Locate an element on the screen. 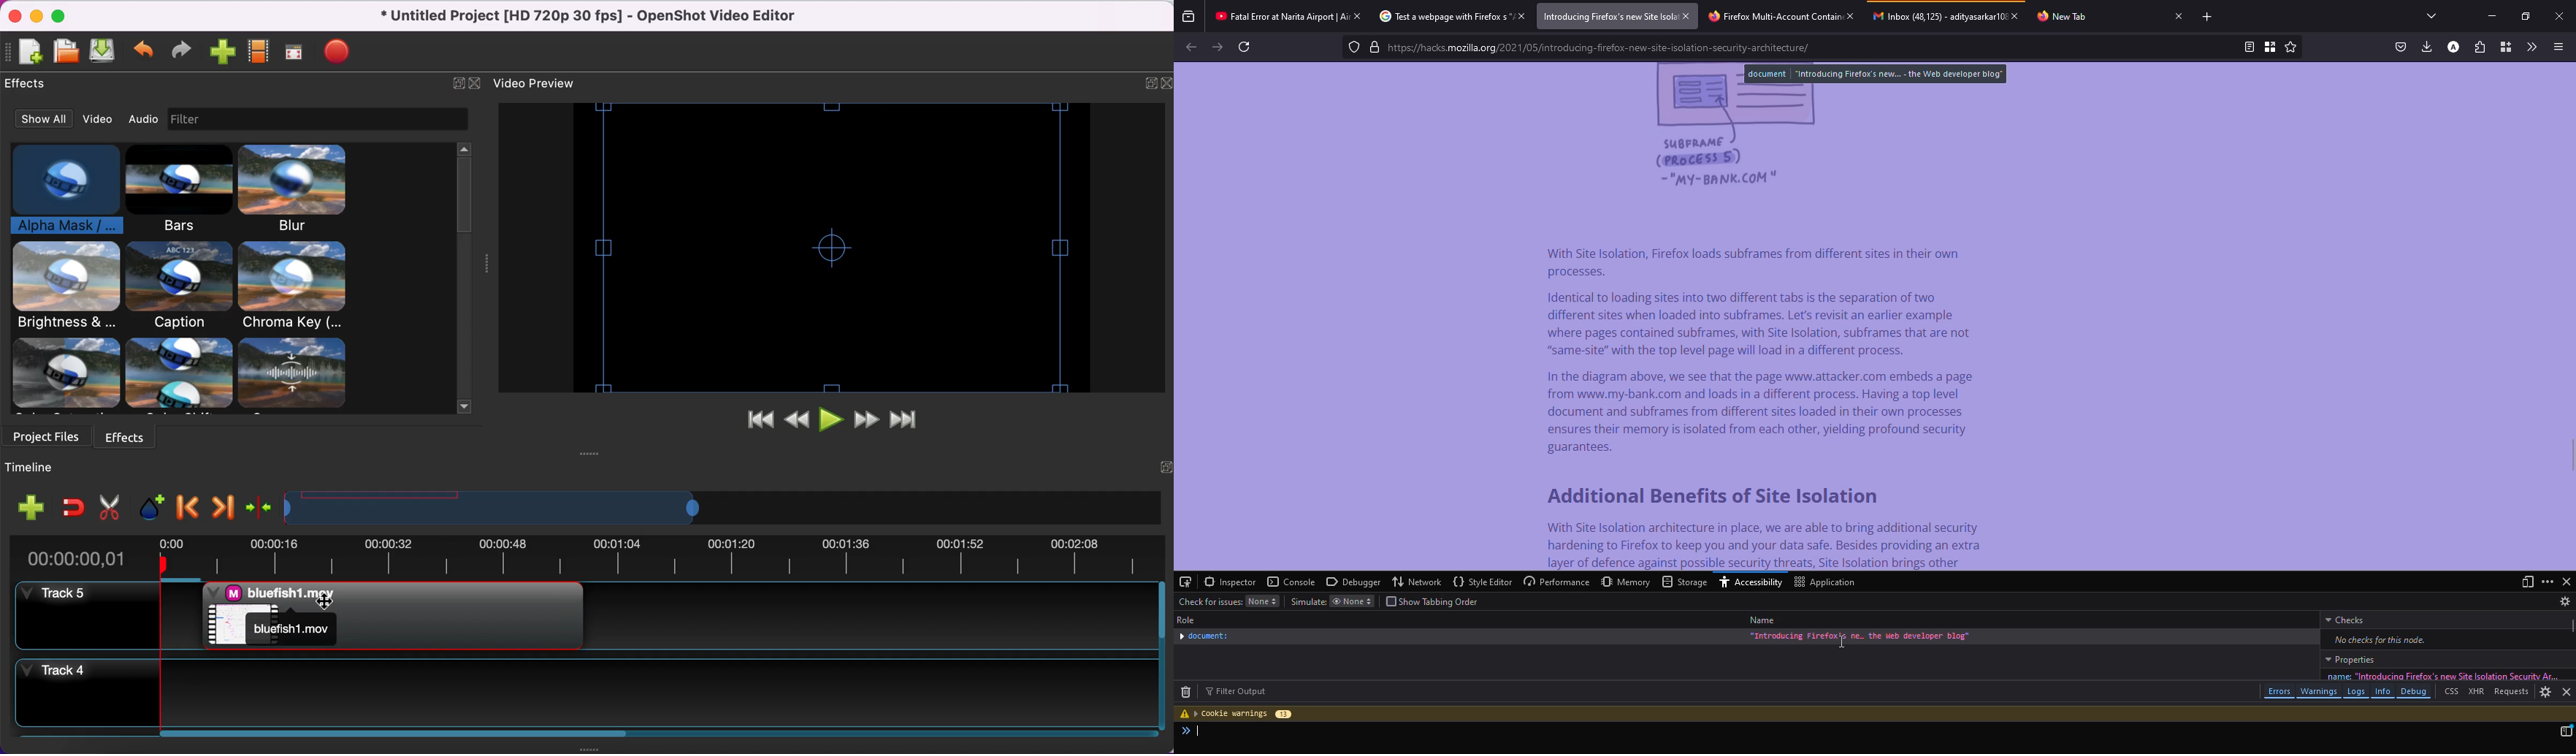  scroll bar is located at coordinates (2573, 628).